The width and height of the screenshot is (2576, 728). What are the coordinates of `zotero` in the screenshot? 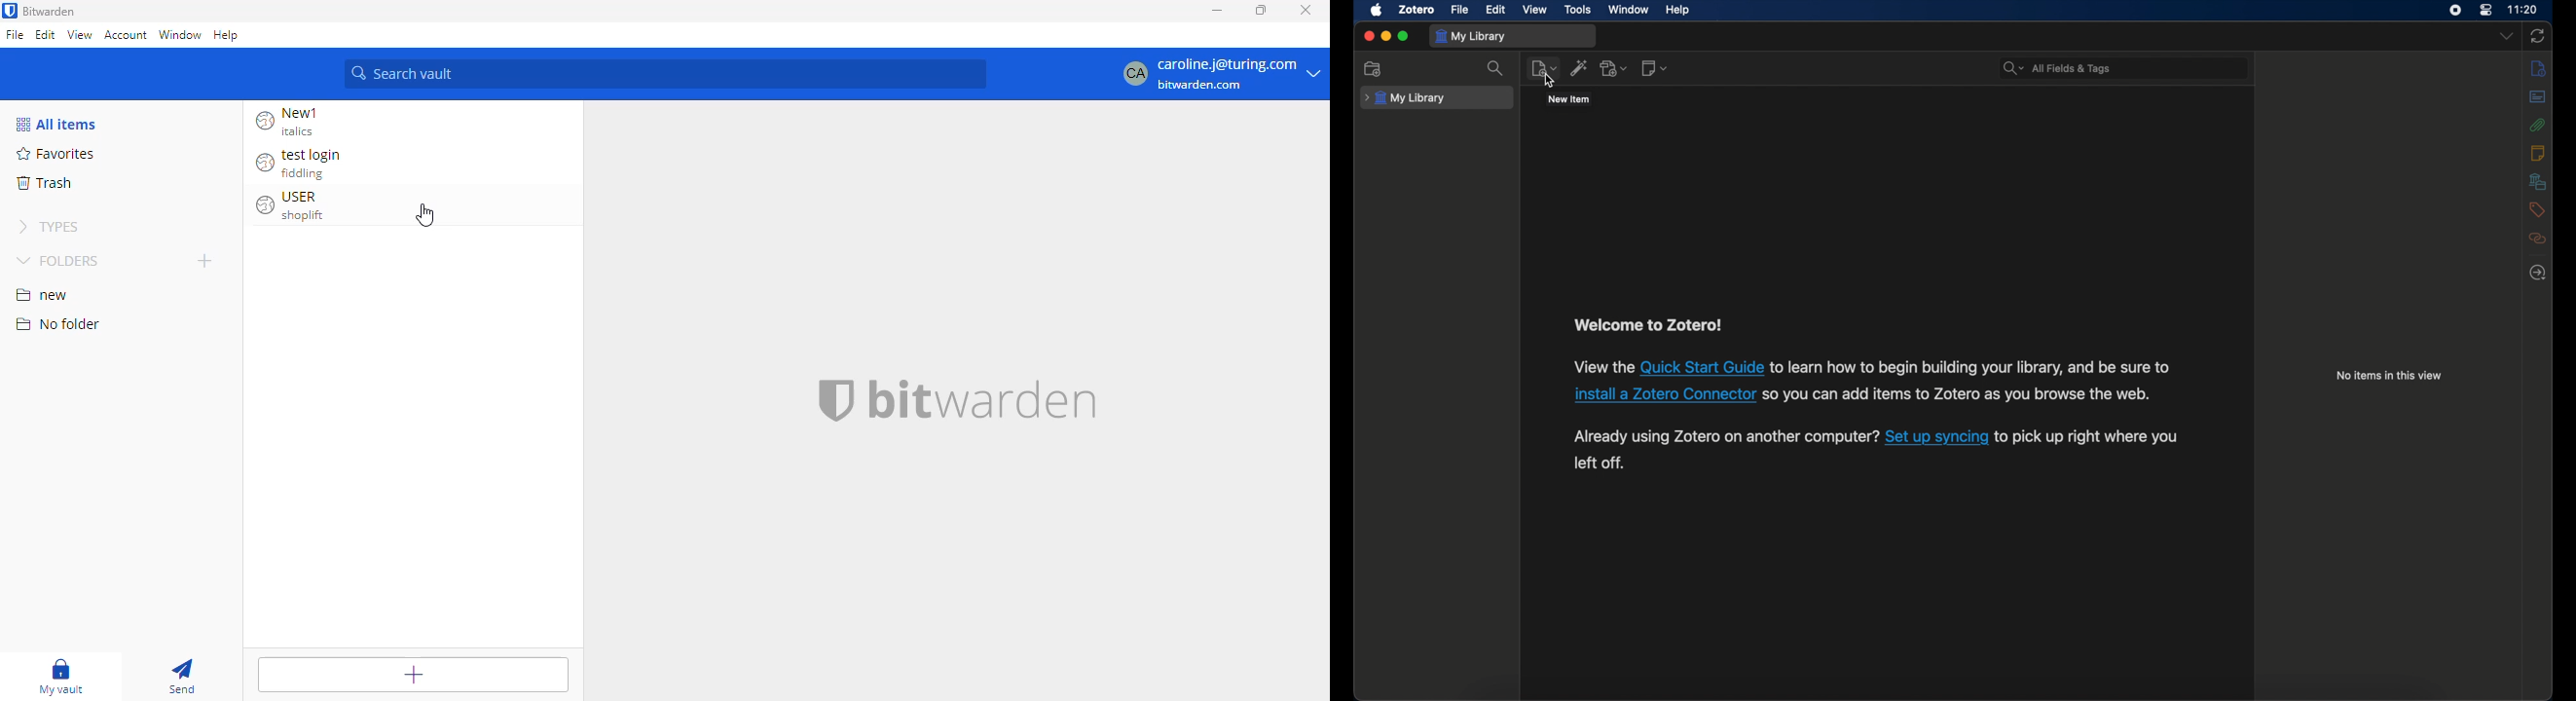 It's located at (1417, 10).